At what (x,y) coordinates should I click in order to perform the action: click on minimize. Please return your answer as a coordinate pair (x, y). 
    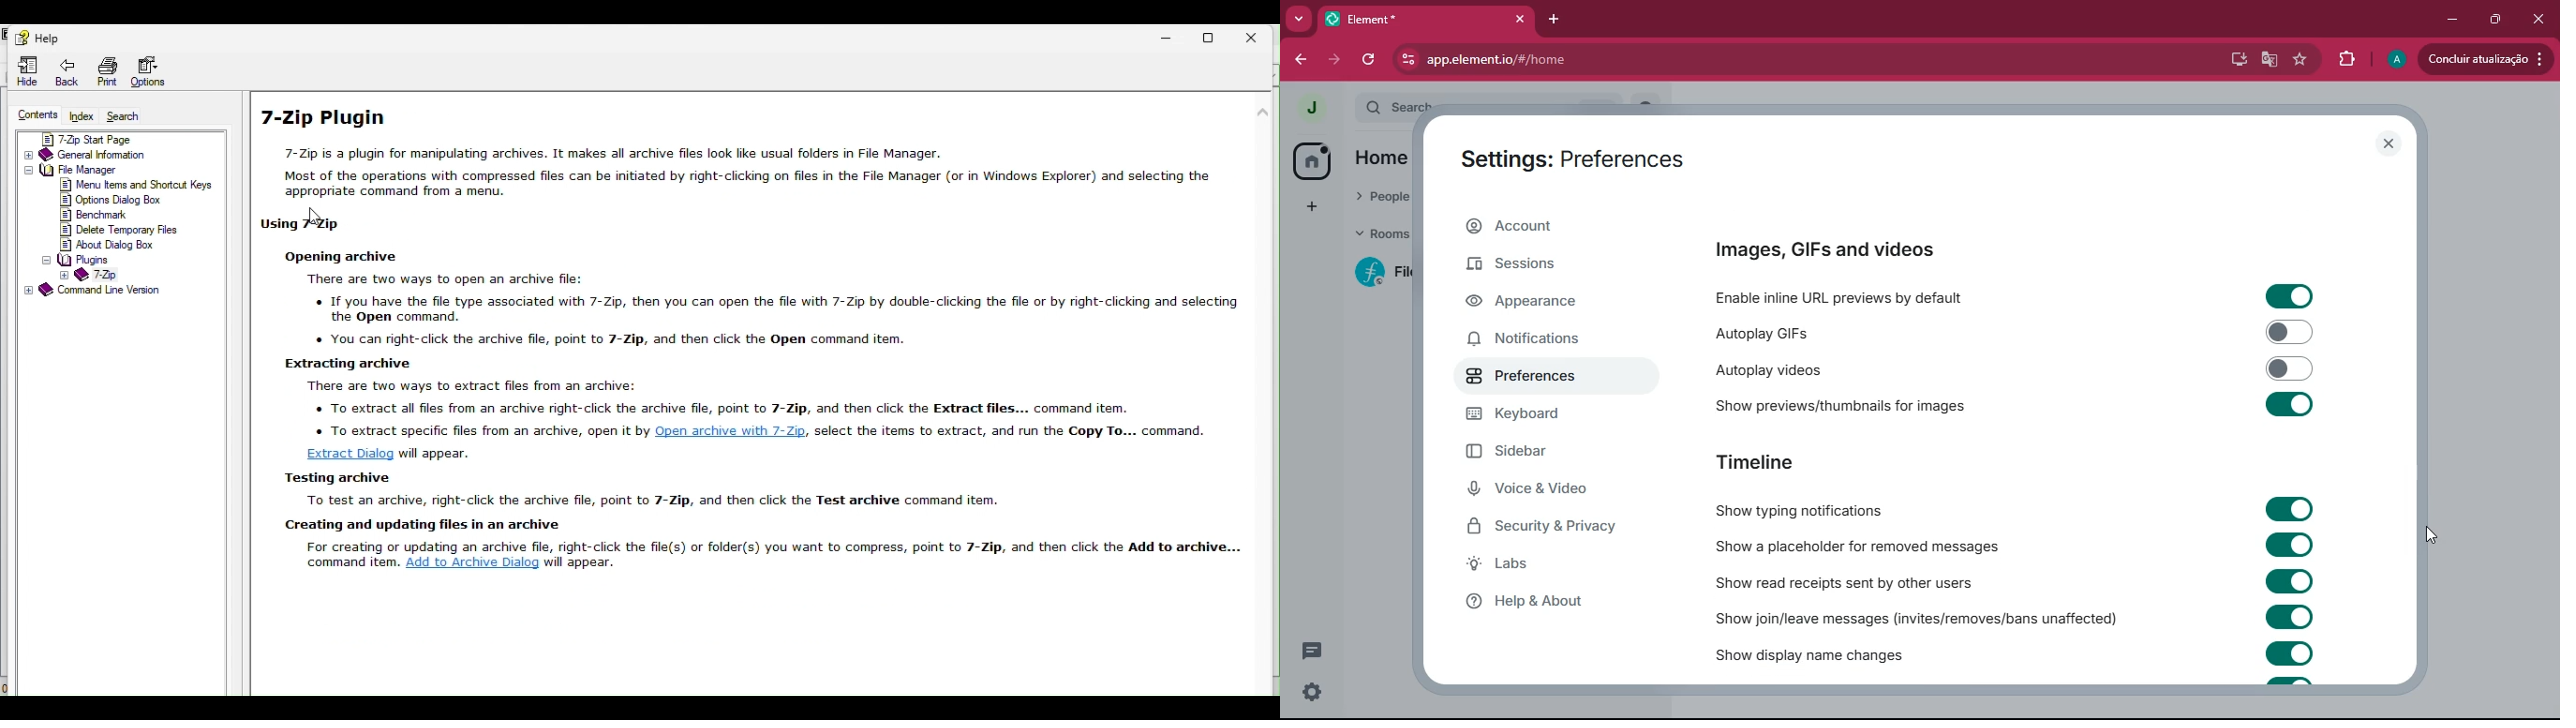
    Looking at the image, I should click on (2451, 19).